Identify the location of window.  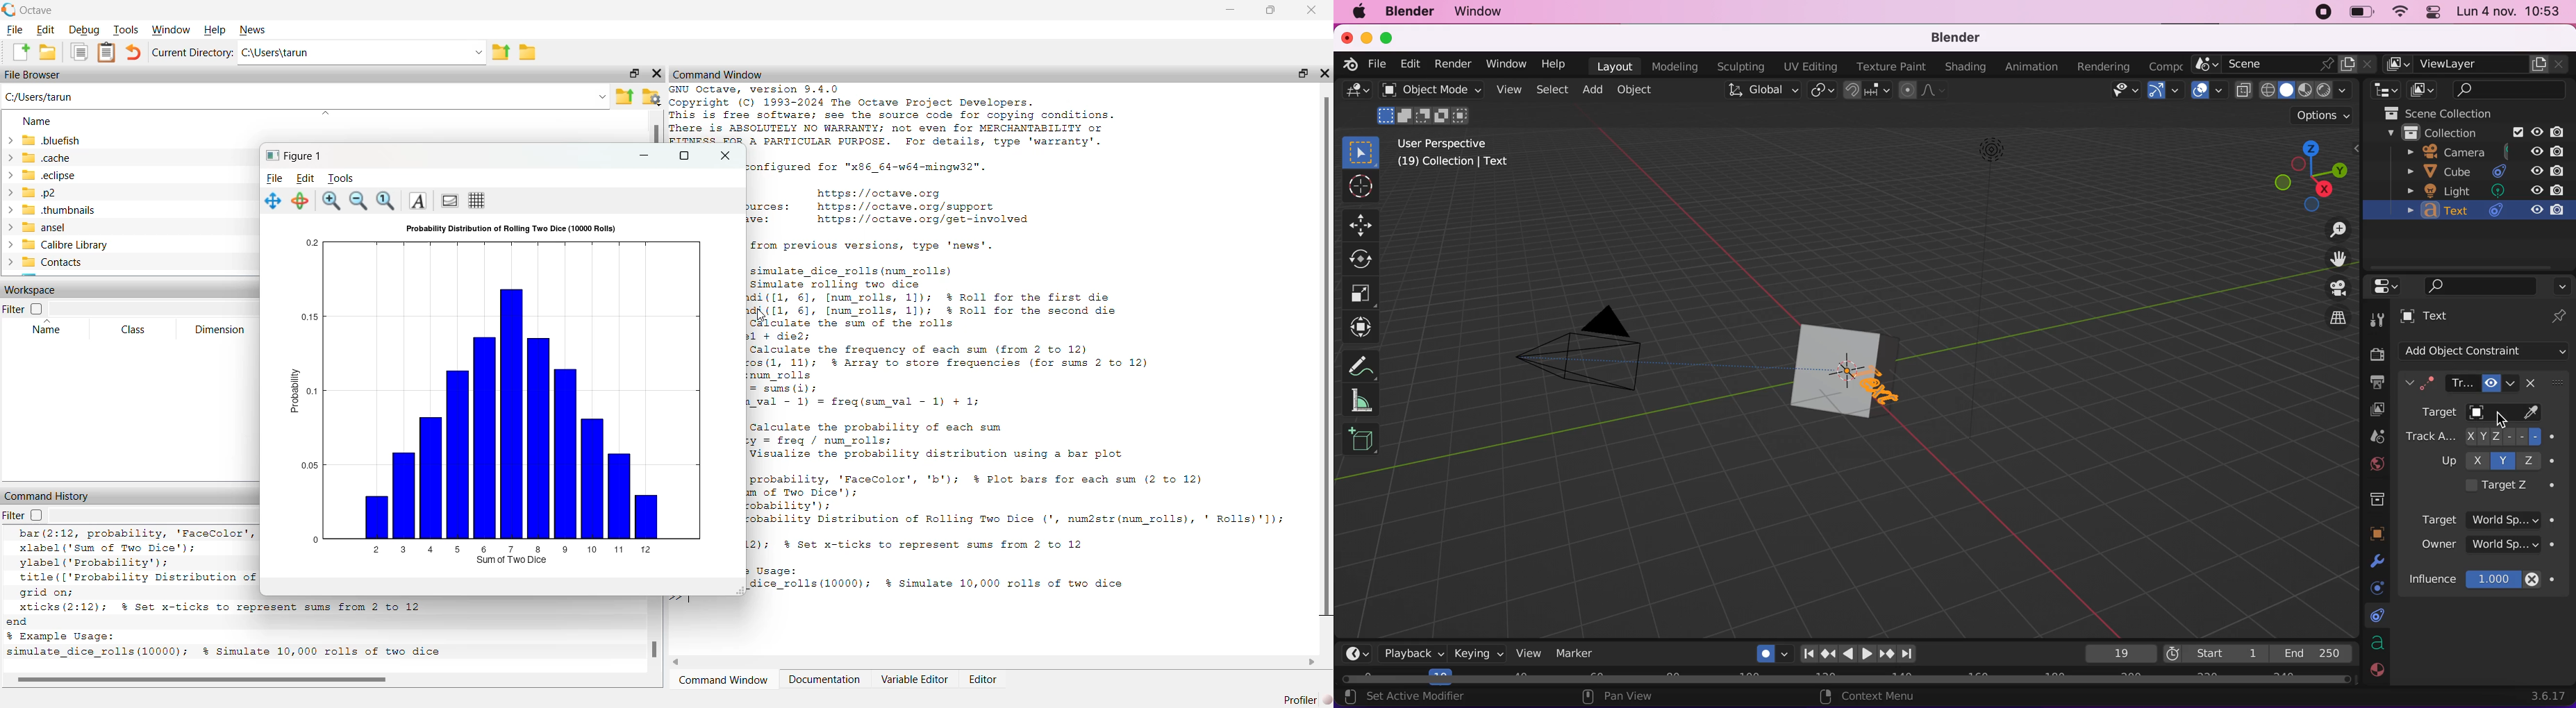
(1507, 66).